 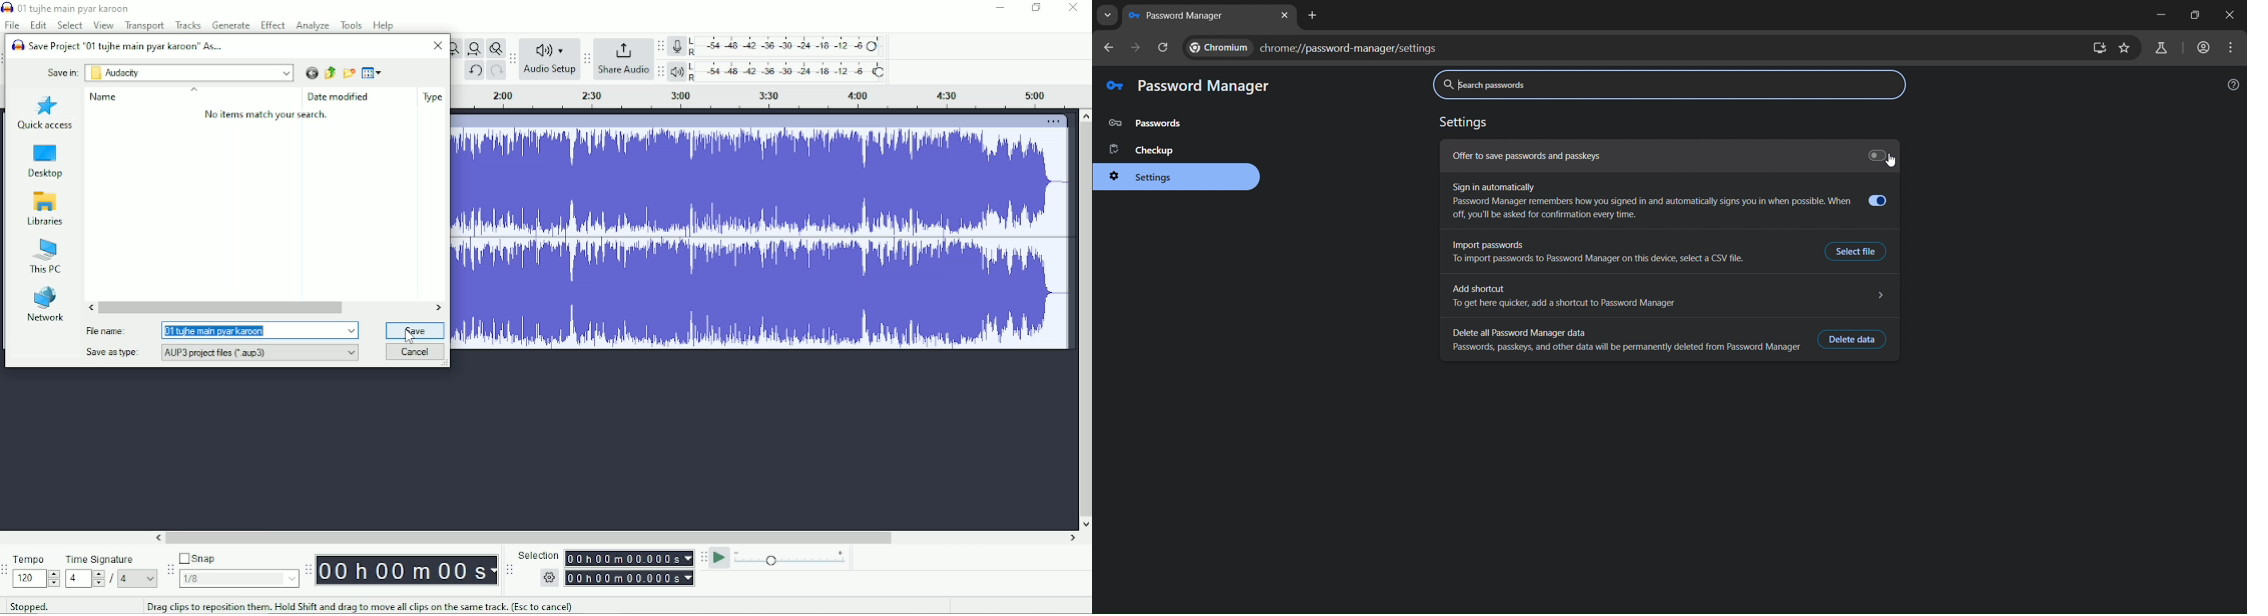 What do you see at coordinates (46, 303) in the screenshot?
I see `Network` at bounding box center [46, 303].